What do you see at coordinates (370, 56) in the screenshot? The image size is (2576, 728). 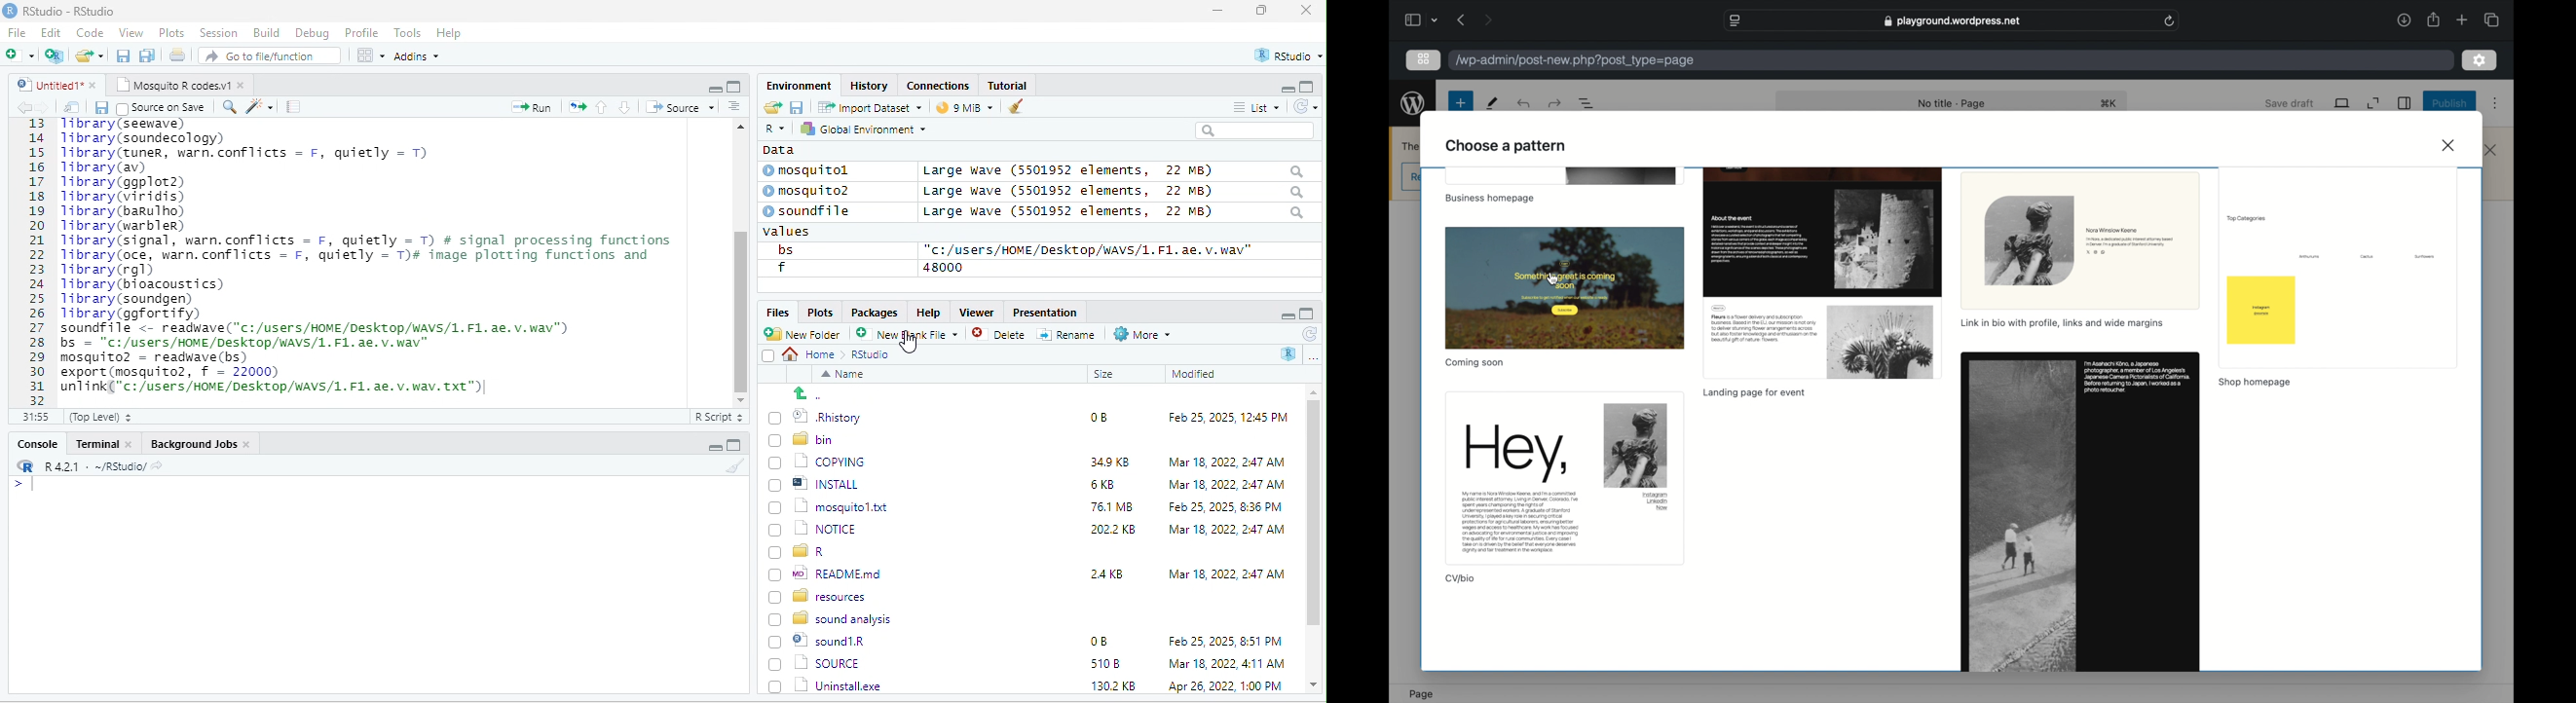 I see `view` at bounding box center [370, 56].